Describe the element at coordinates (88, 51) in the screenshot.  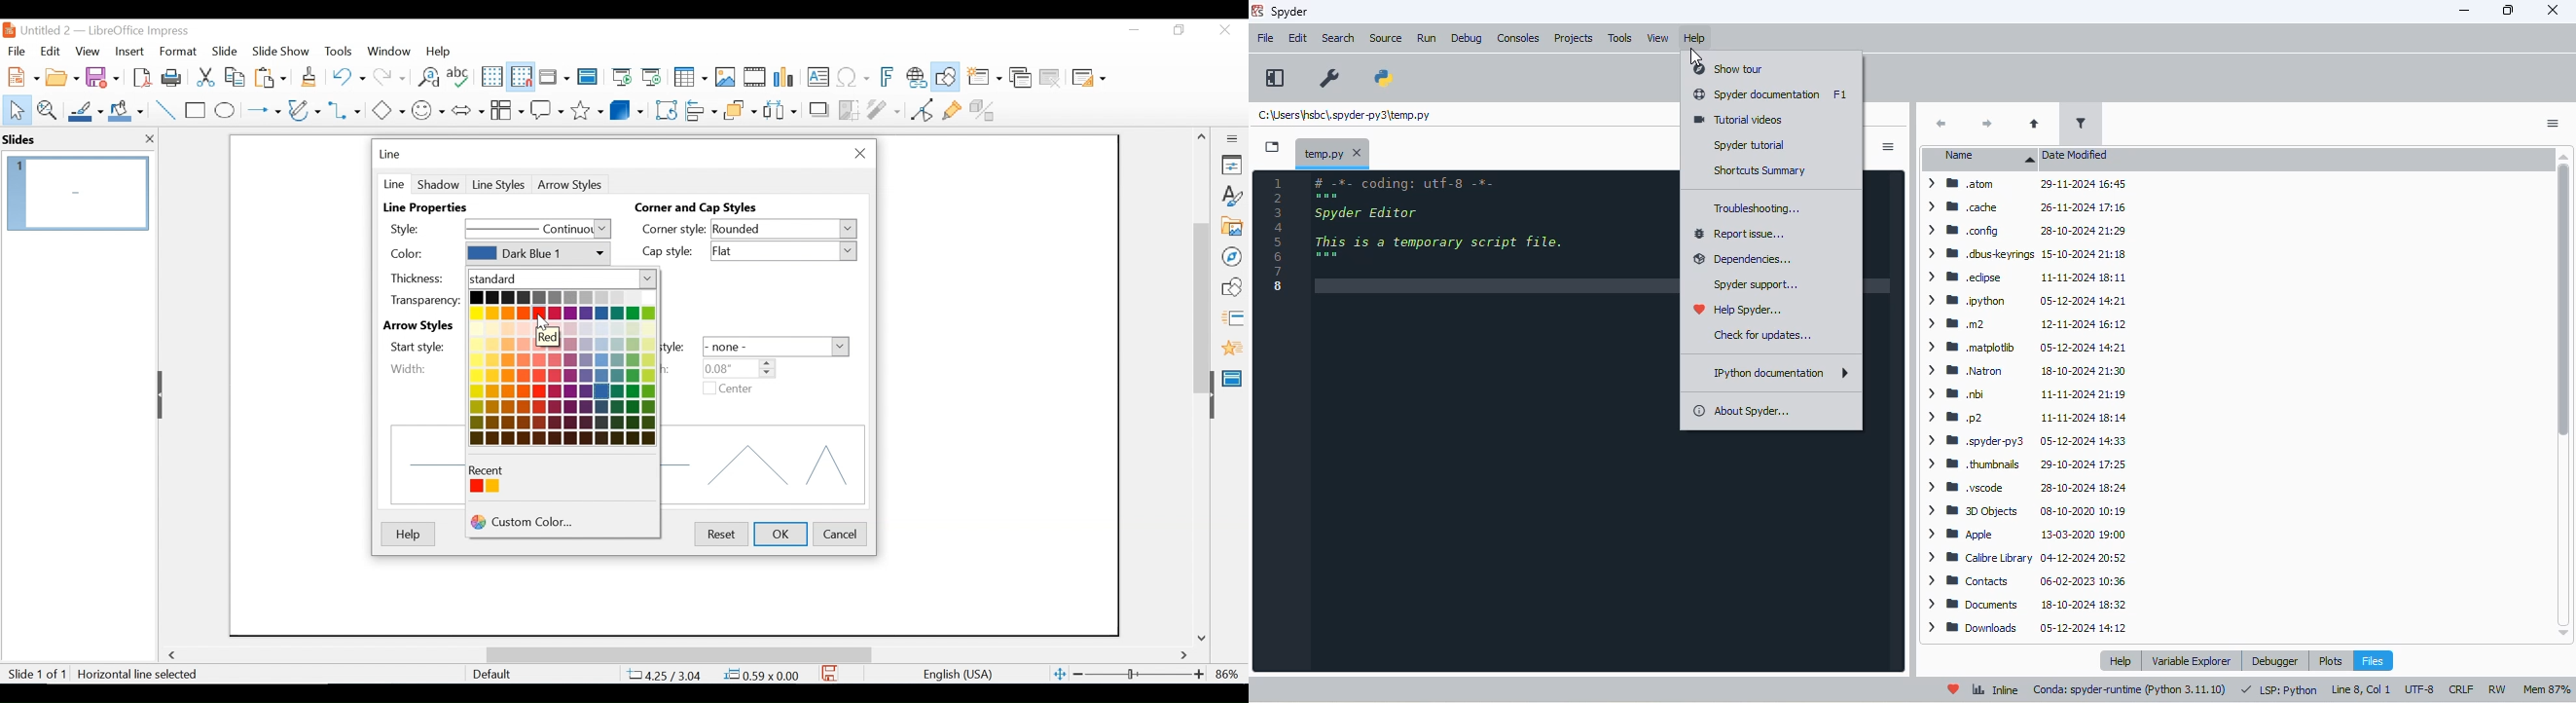
I see `View` at that location.